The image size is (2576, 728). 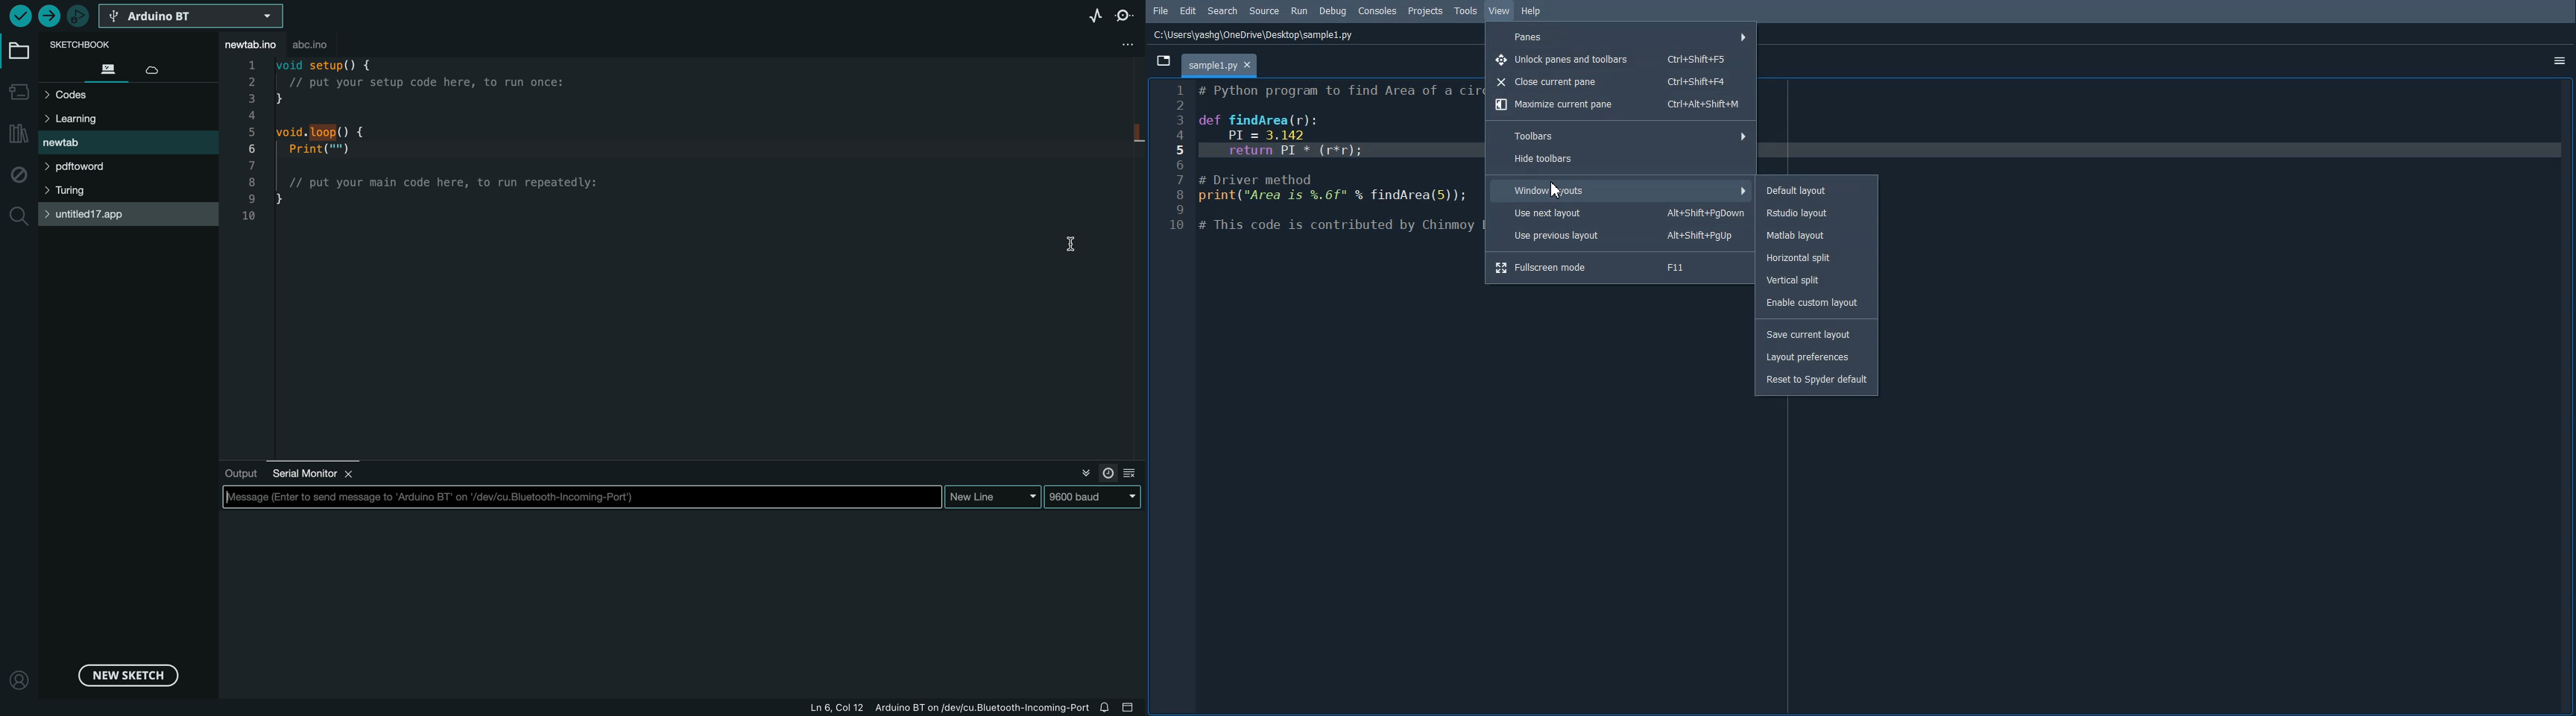 I want to click on Reset to spyder default, so click(x=1816, y=381).